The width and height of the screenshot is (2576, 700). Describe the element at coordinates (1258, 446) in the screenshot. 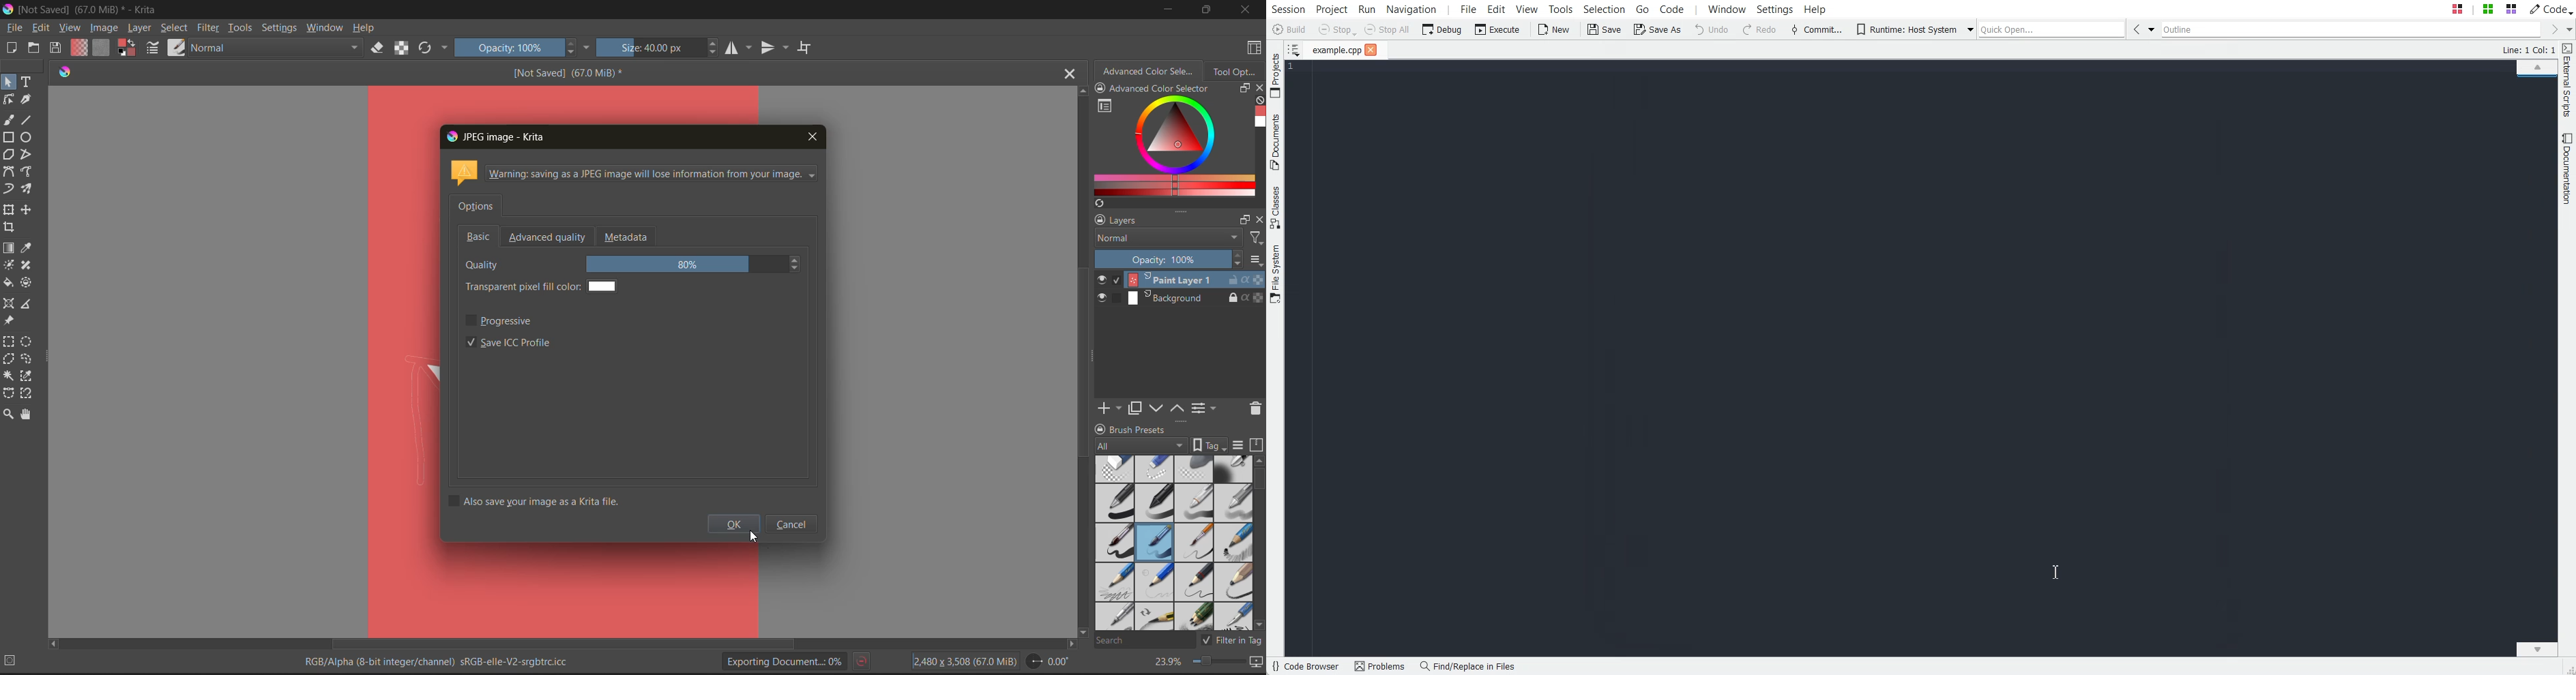

I see `storage resources` at that location.